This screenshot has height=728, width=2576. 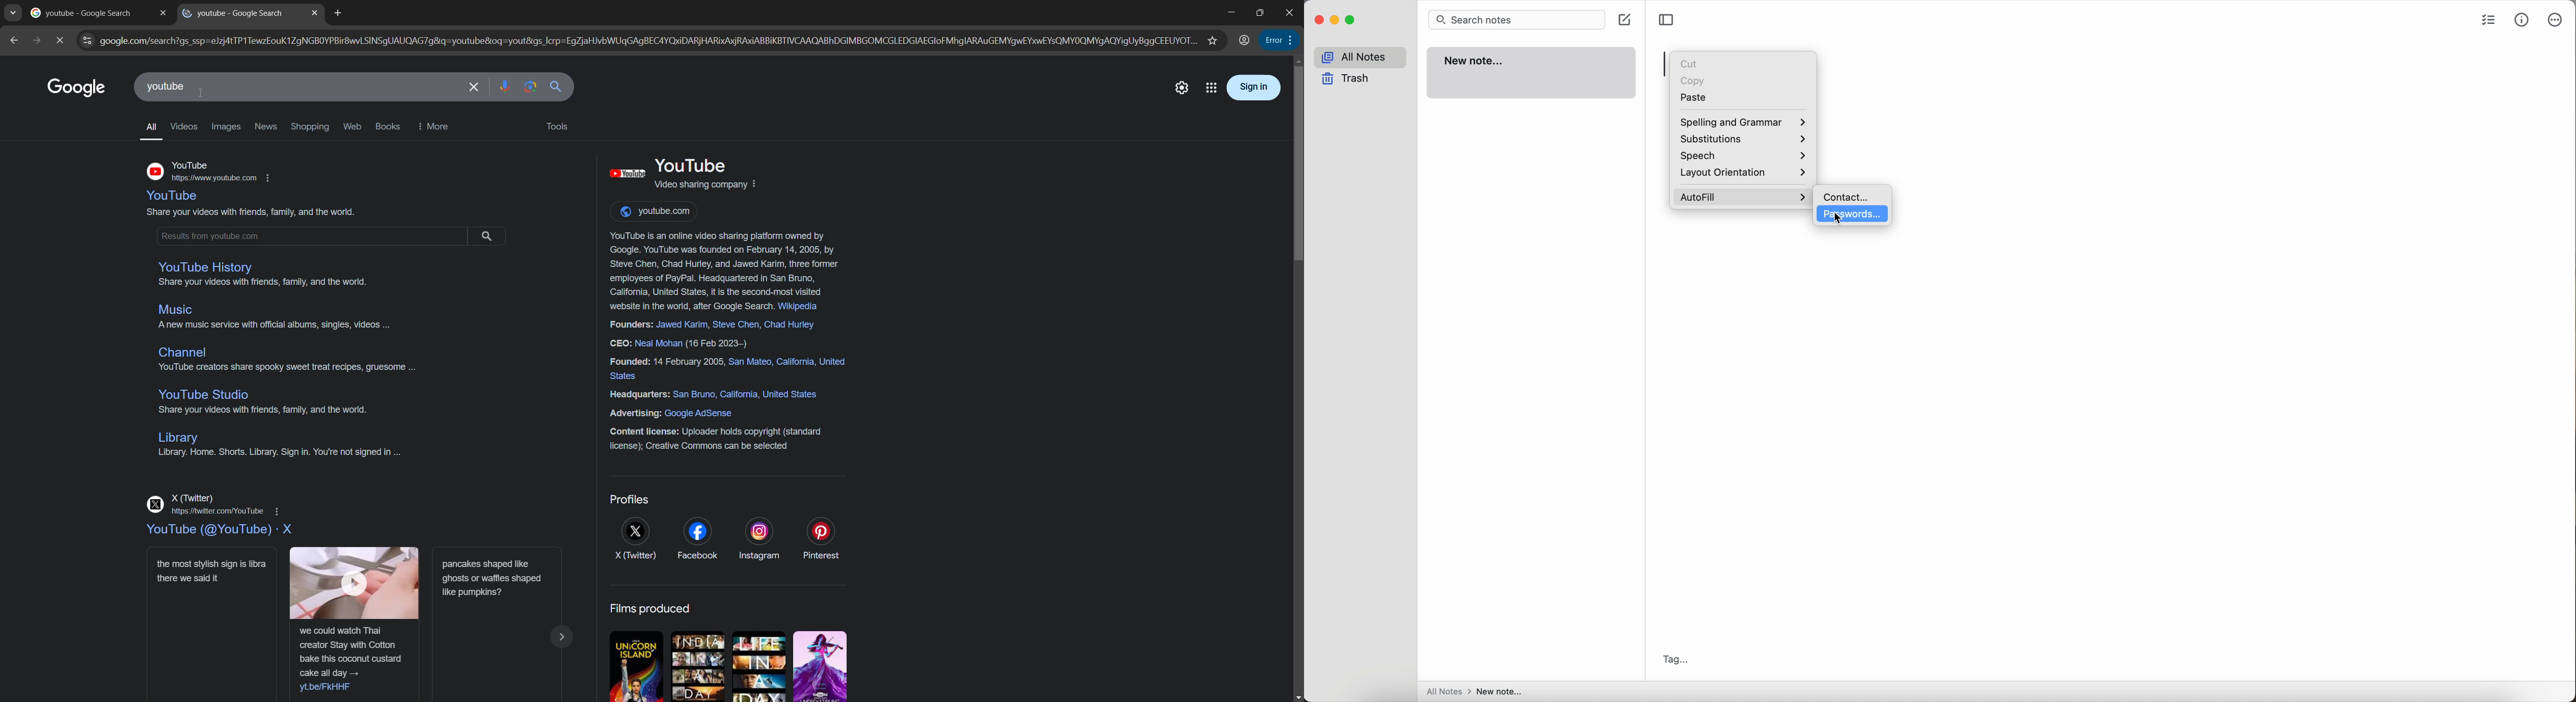 I want to click on layout orientation, so click(x=1742, y=175).